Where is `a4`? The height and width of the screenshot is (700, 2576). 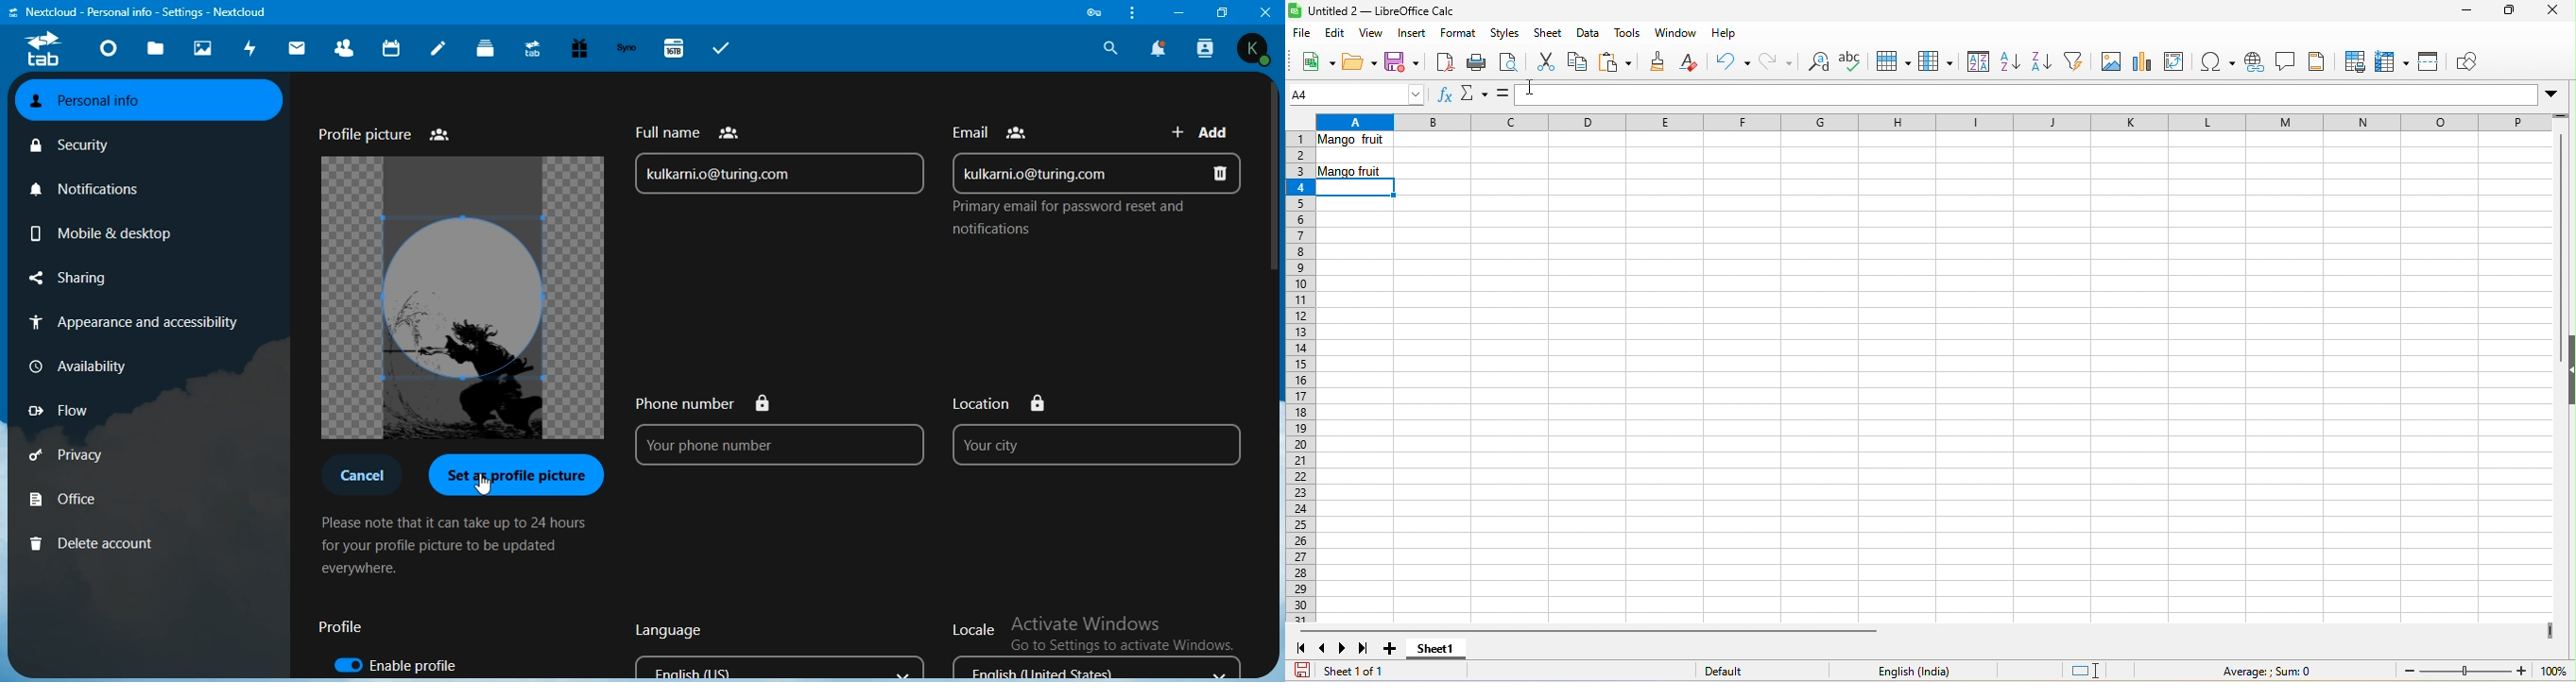
a4 is located at coordinates (1358, 95).